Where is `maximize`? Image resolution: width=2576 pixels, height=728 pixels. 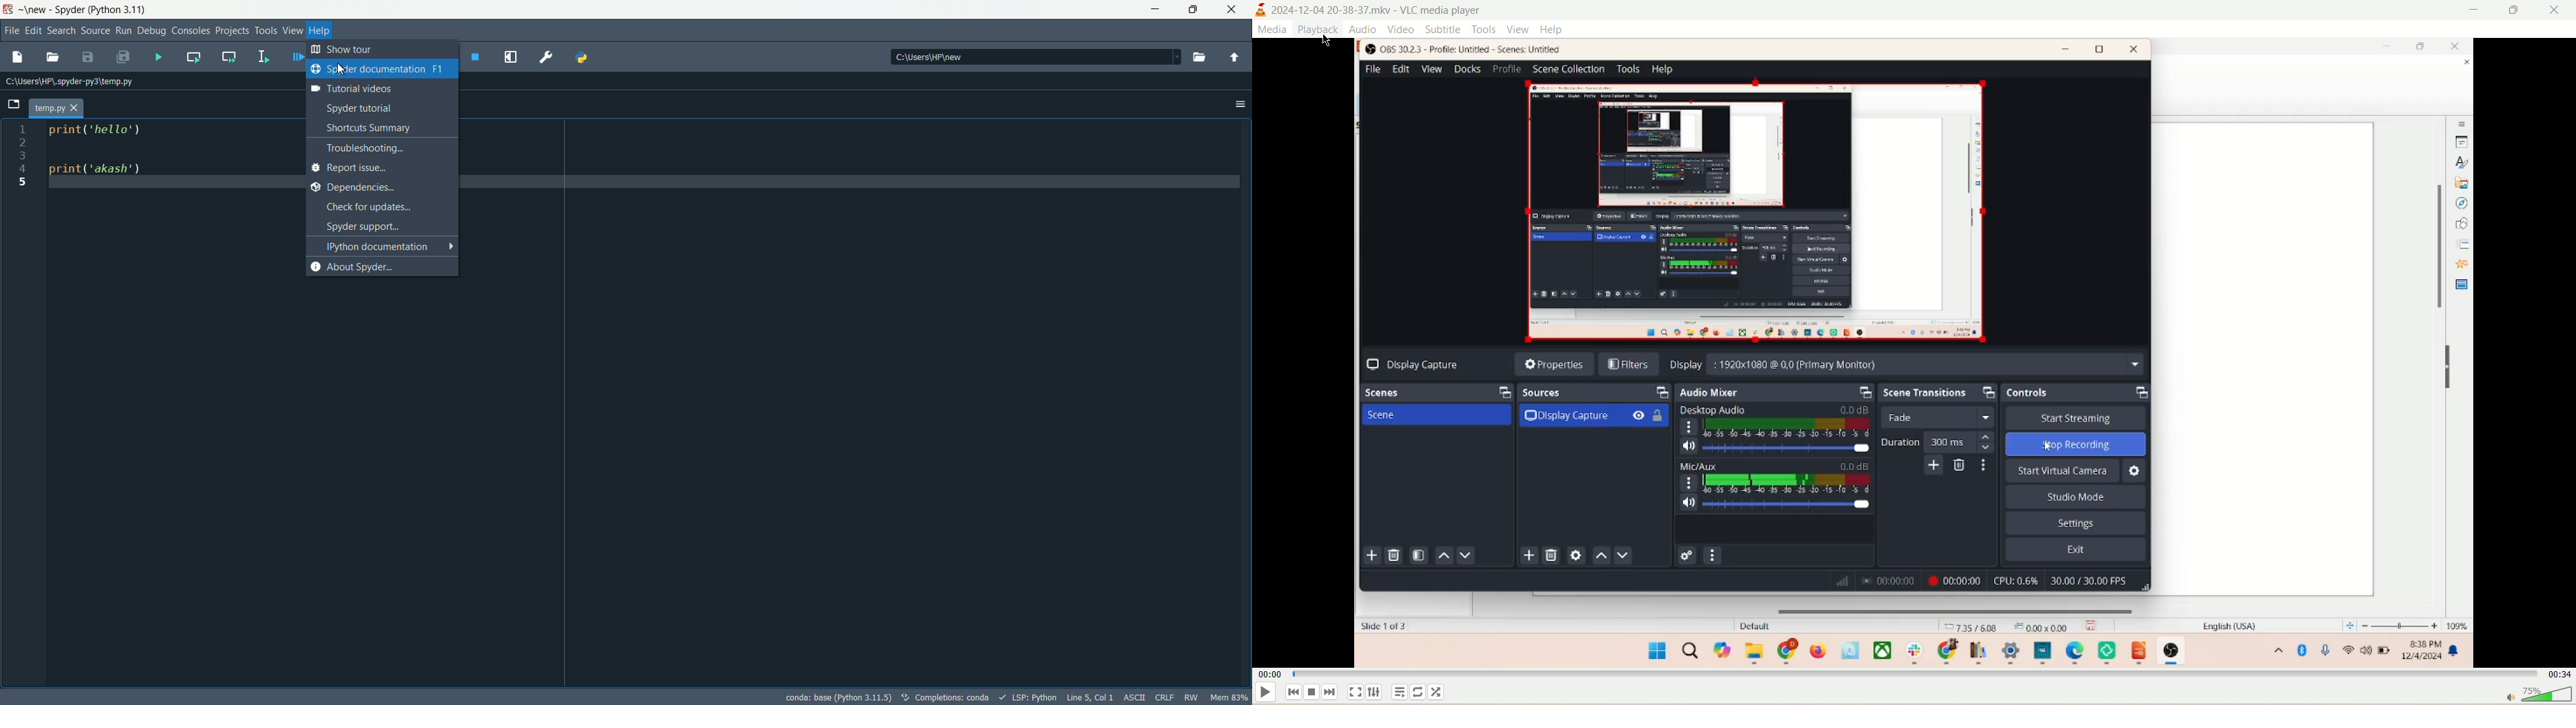
maximize is located at coordinates (2515, 12).